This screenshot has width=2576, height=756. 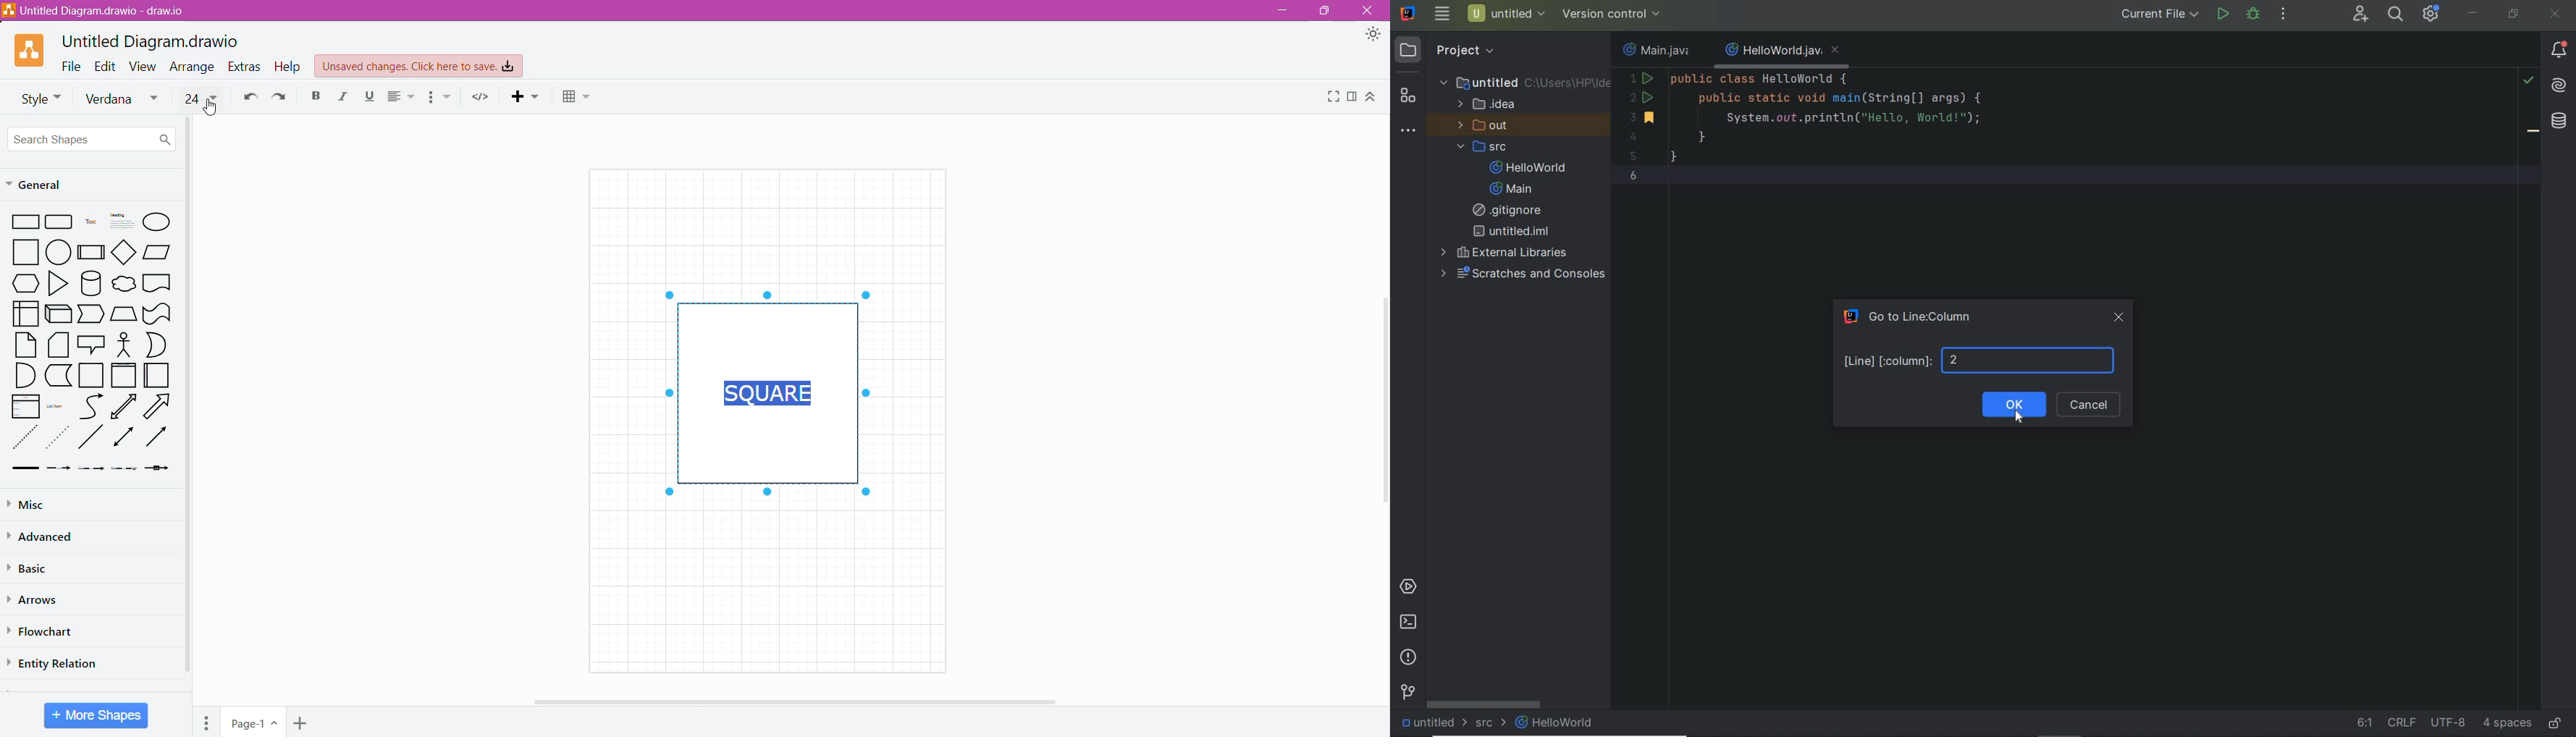 I want to click on Application Logo, so click(x=30, y=51).